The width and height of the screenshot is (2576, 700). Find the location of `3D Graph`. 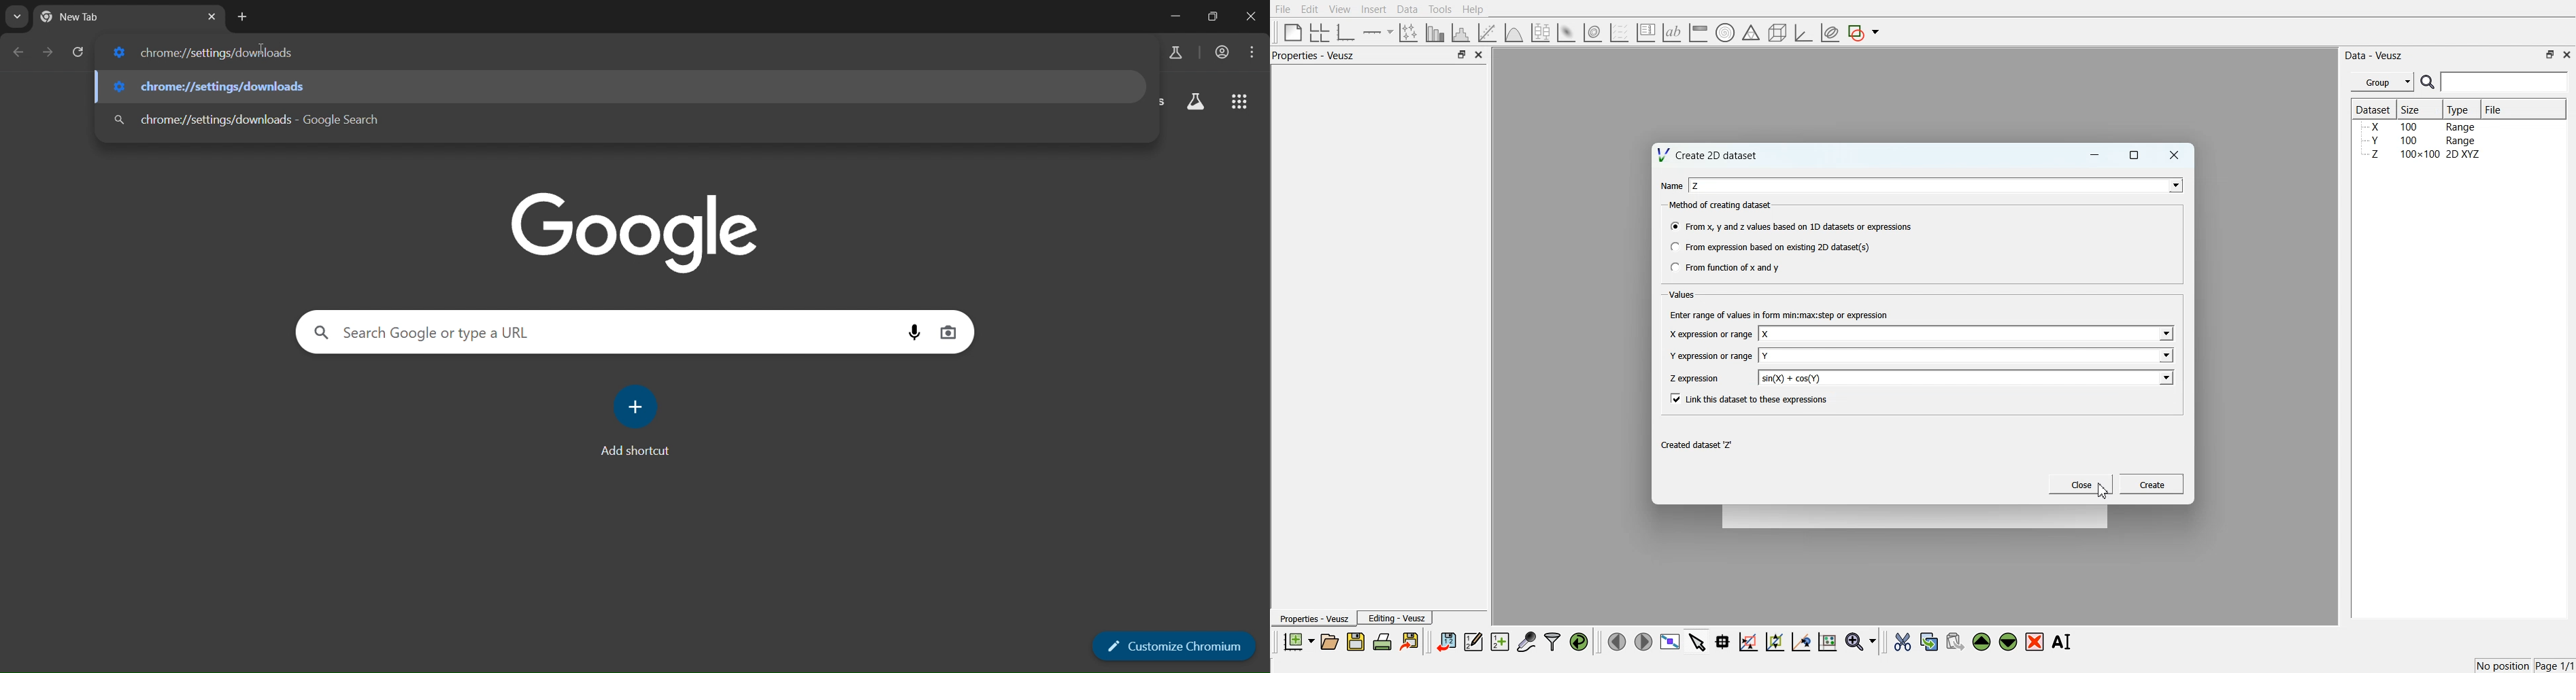

3D Graph is located at coordinates (1803, 33).